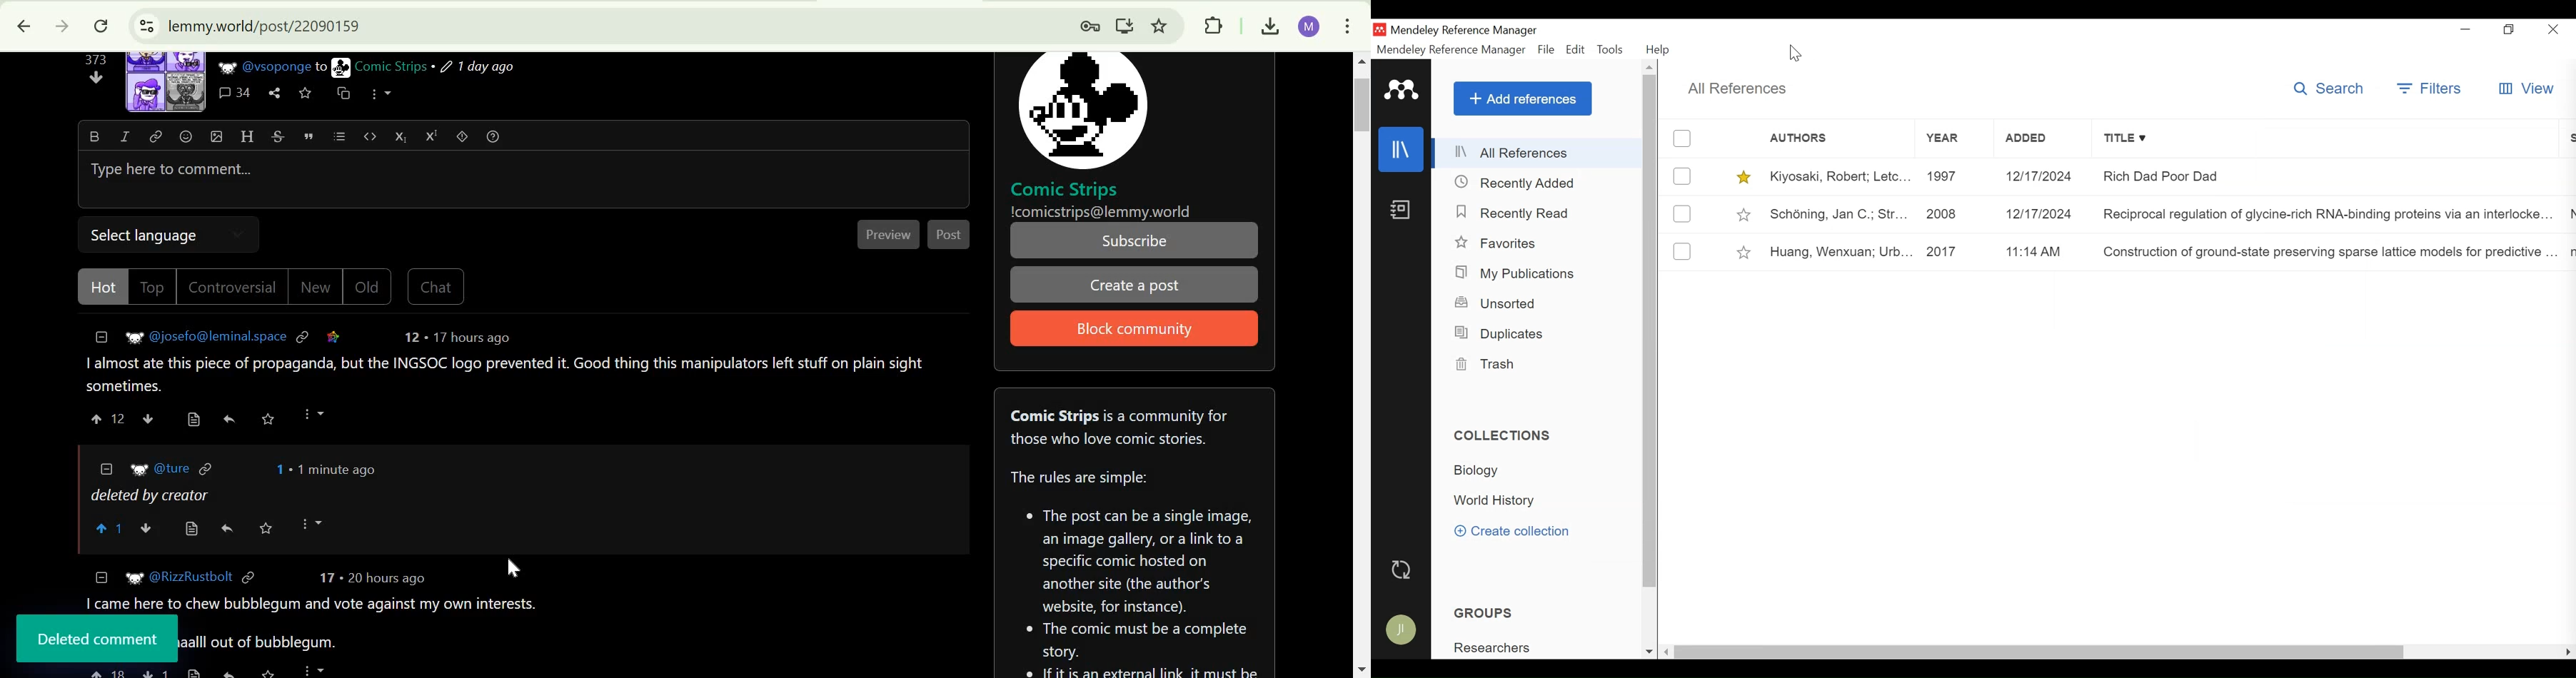 The width and height of the screenshot is (2576, 700). Describe the element at coordinates (1402, 90) in the screenshot. I see `Mendeley logo` at that location.